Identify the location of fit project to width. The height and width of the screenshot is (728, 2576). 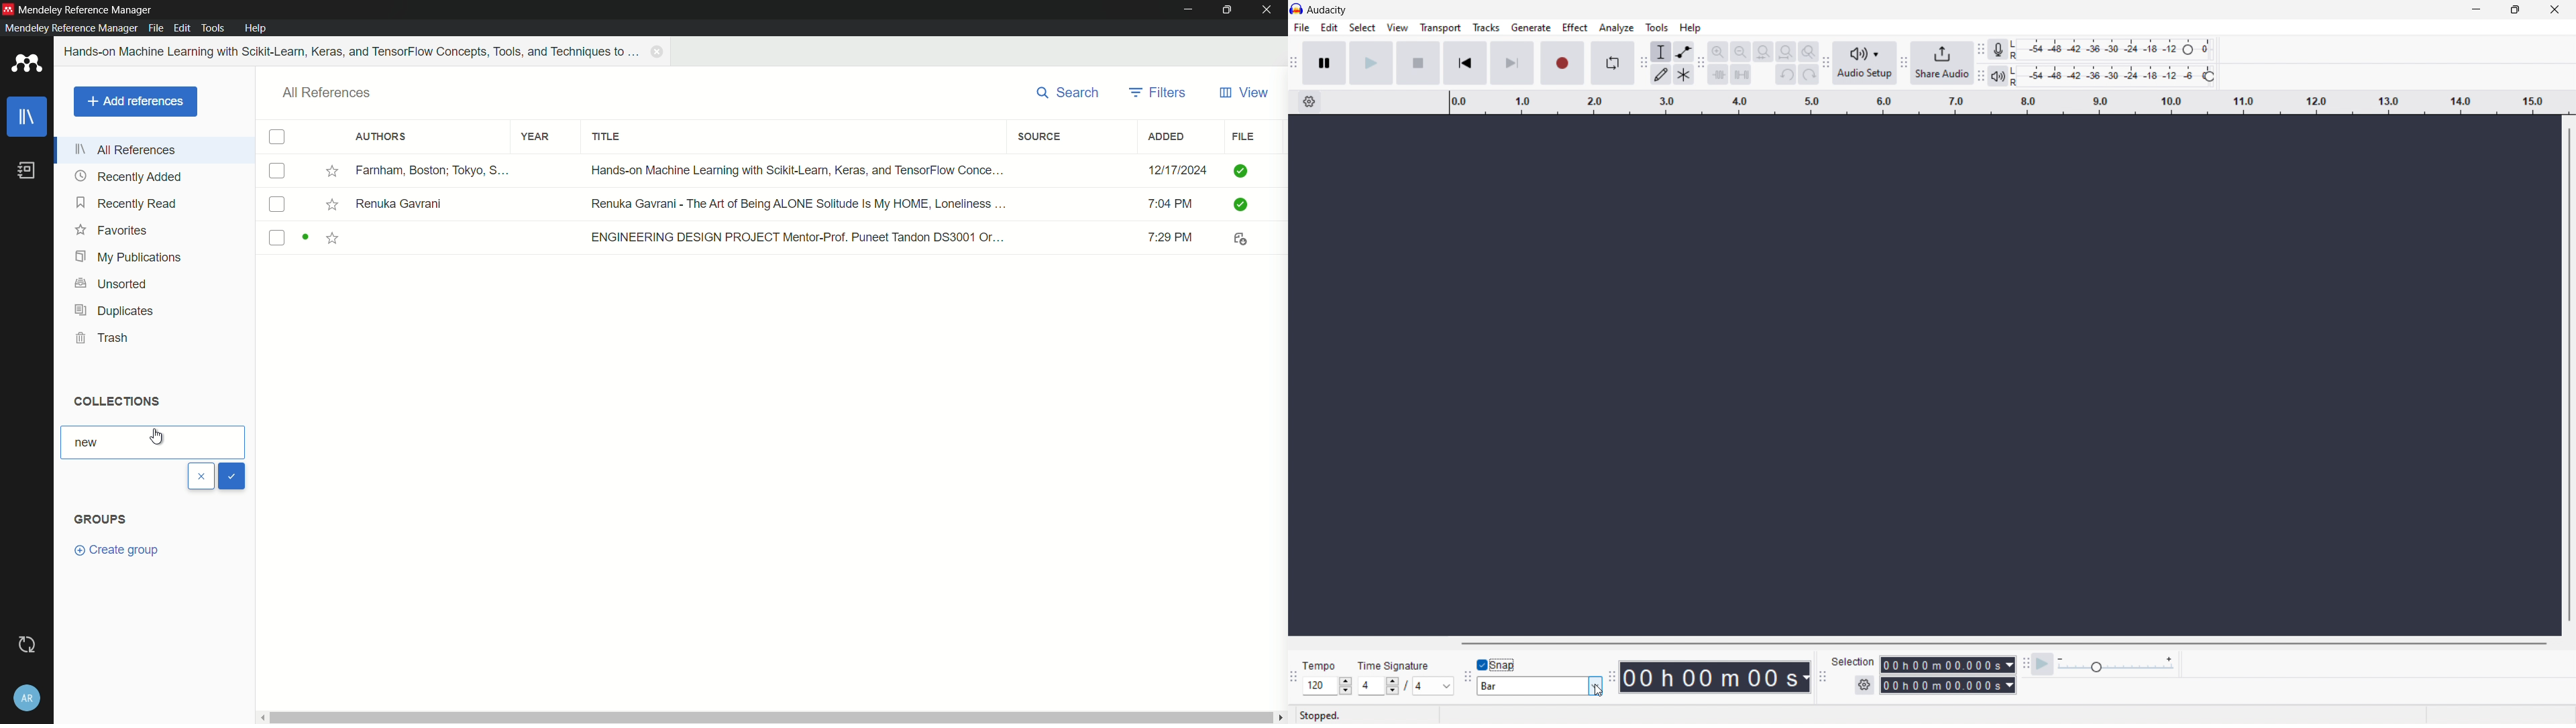
(1786, 52).